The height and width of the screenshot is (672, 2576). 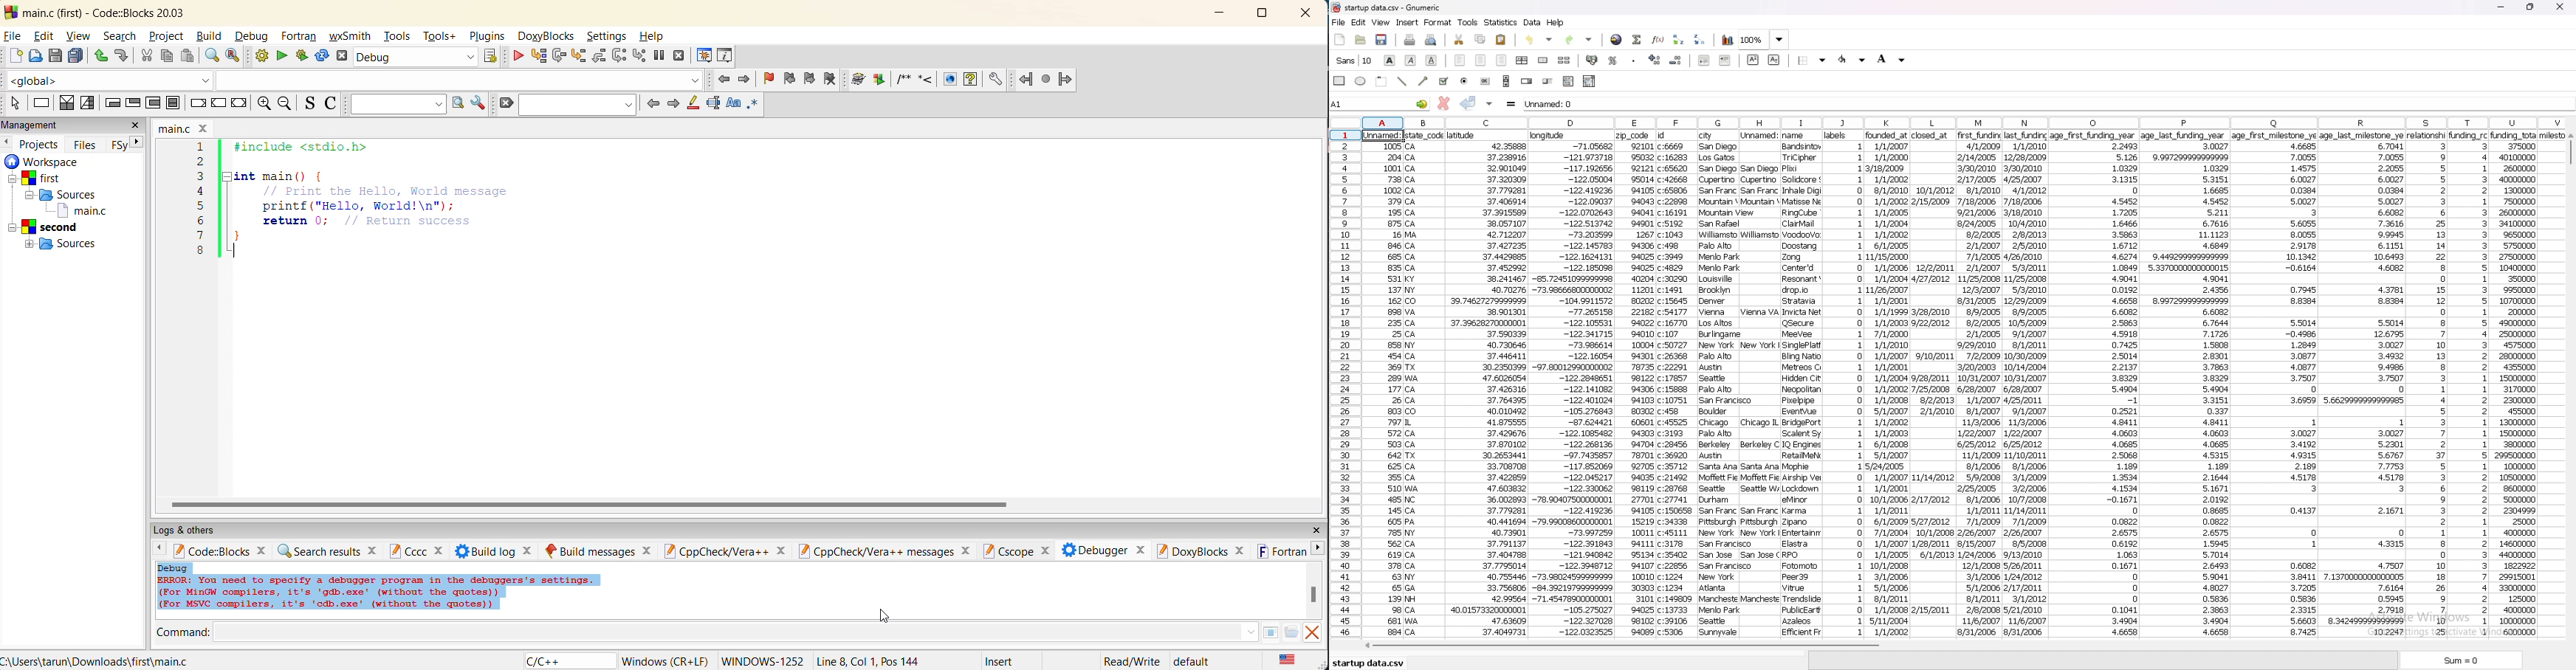 What do you see at coordinates (439, 35) in the screenshot?
I see `tools+` at bounding box center [439, 35].